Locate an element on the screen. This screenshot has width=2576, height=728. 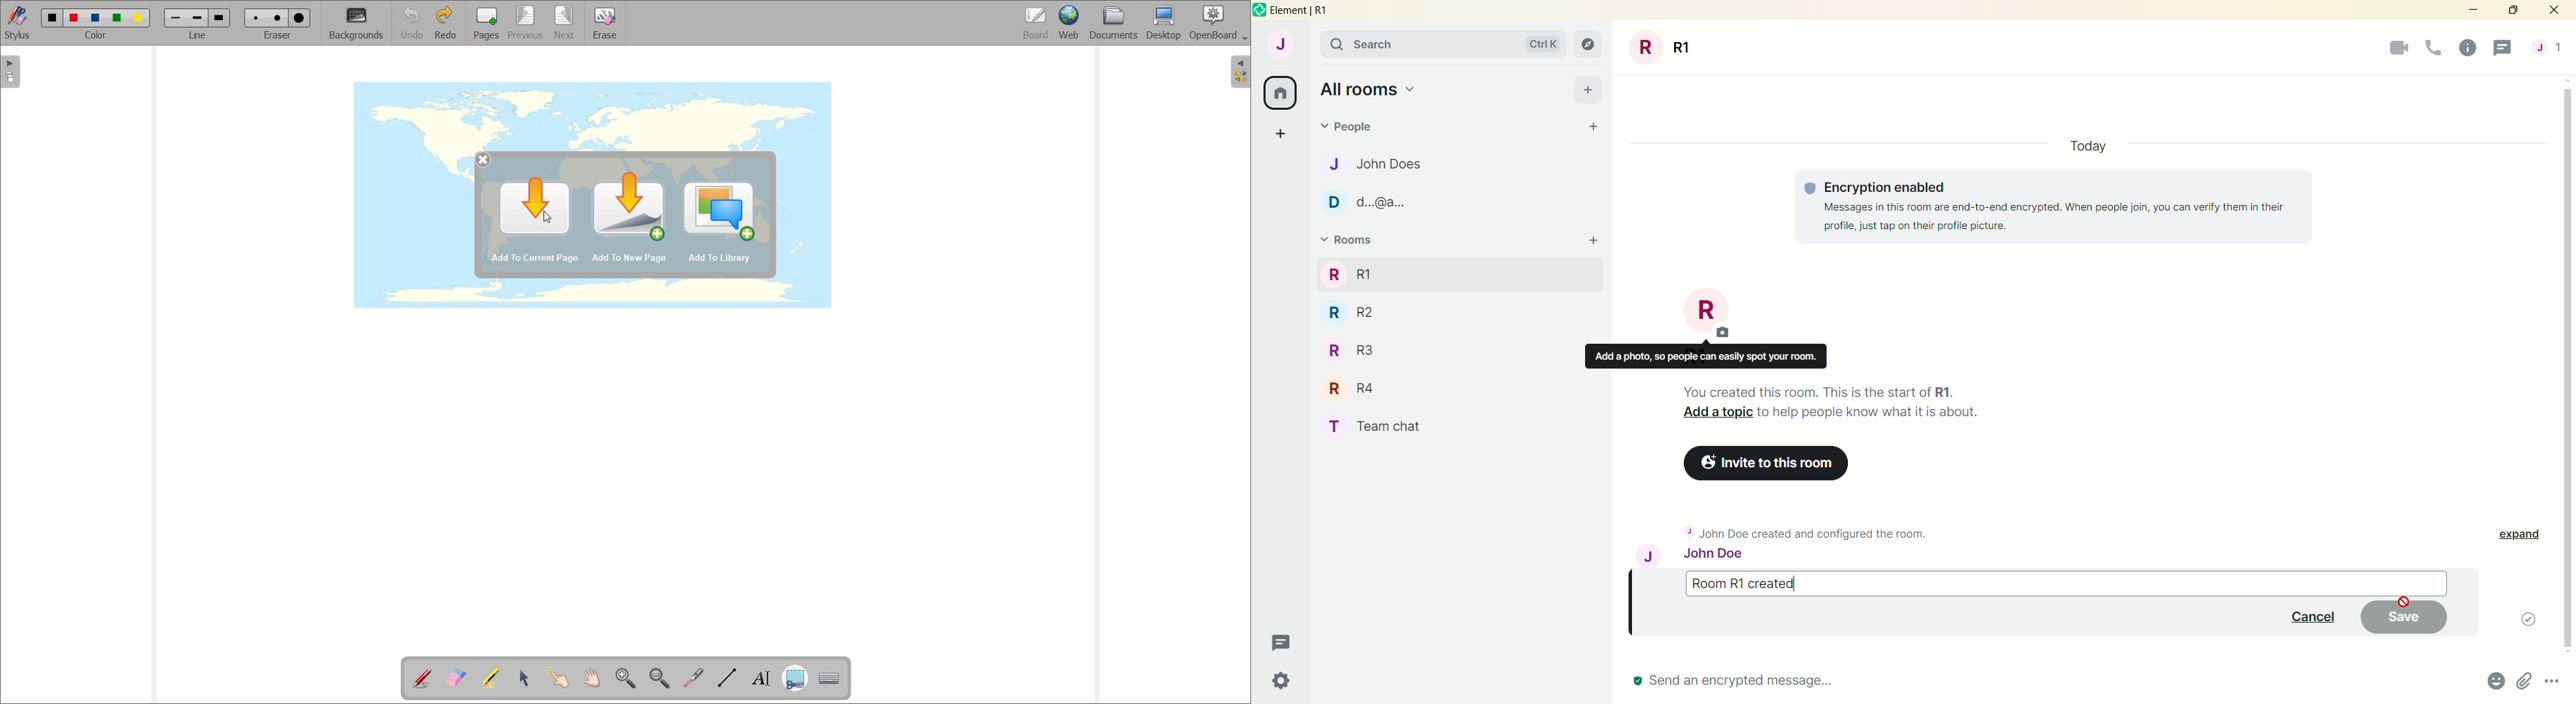
explore room is located at coordinates (1589, 45).